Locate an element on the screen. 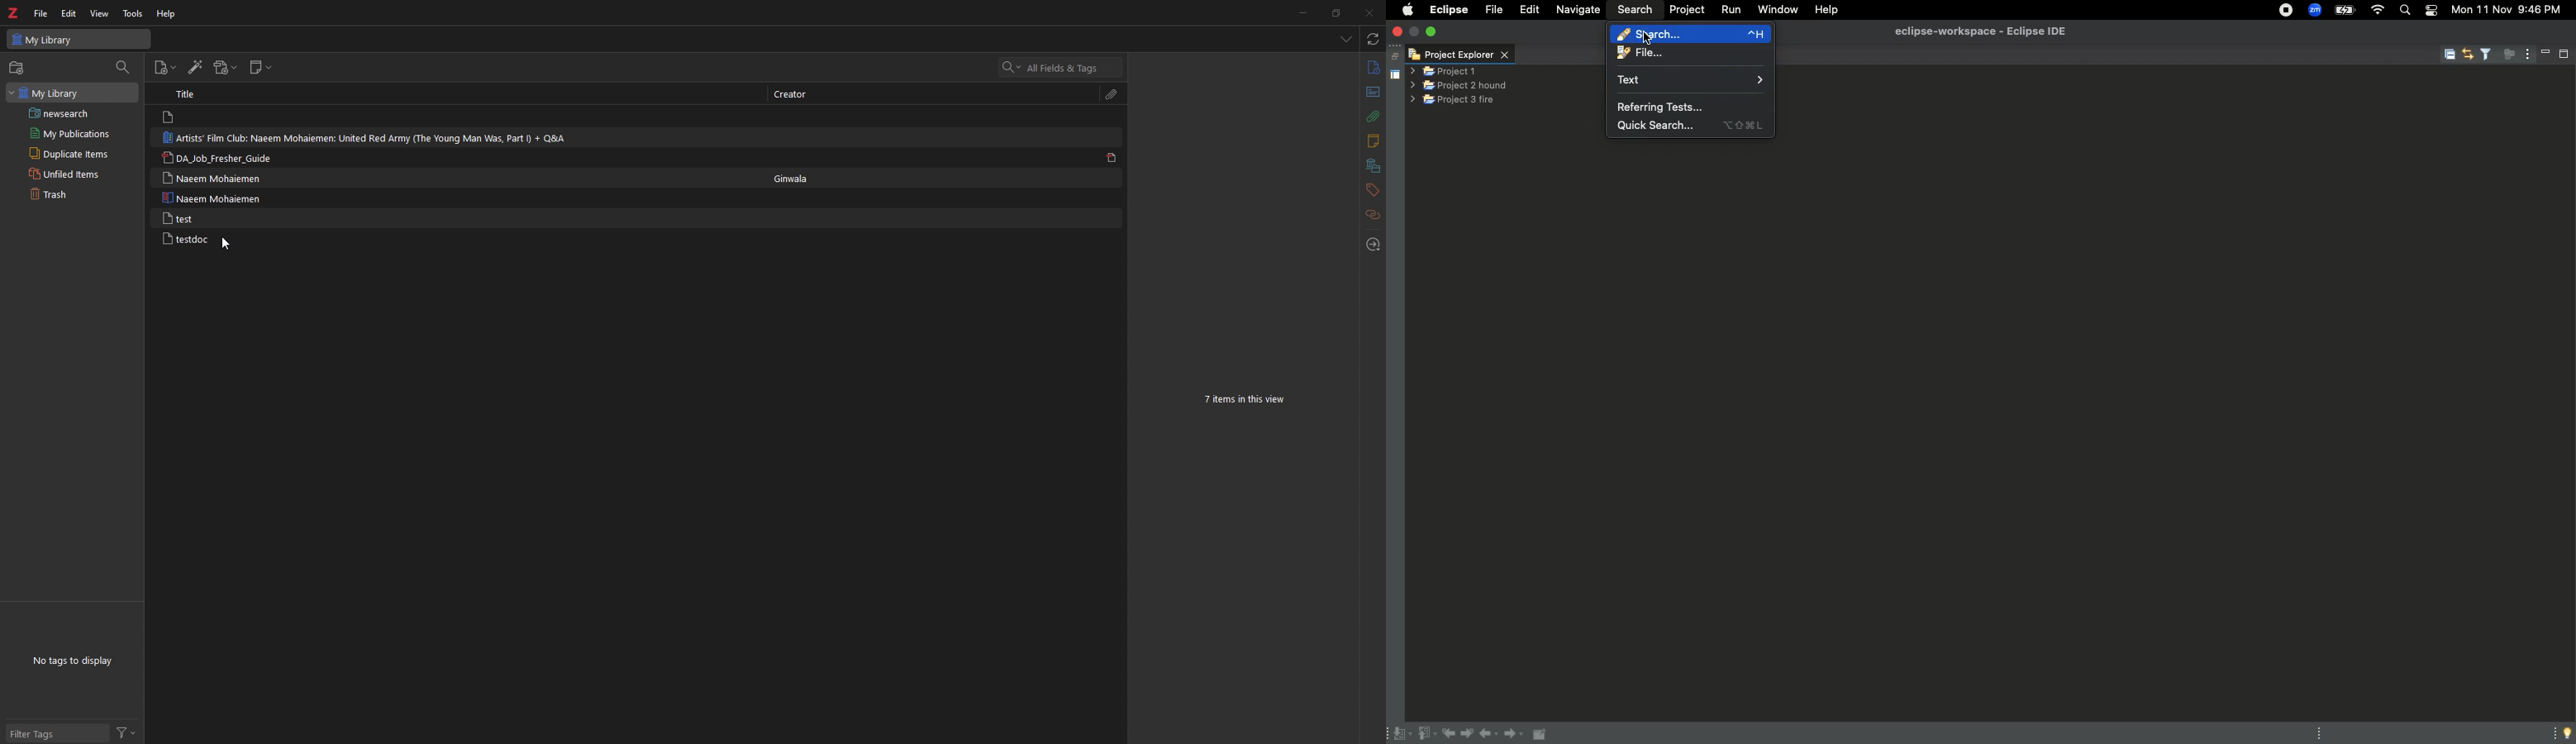  Quick search is located at coordinates (1691, 127).